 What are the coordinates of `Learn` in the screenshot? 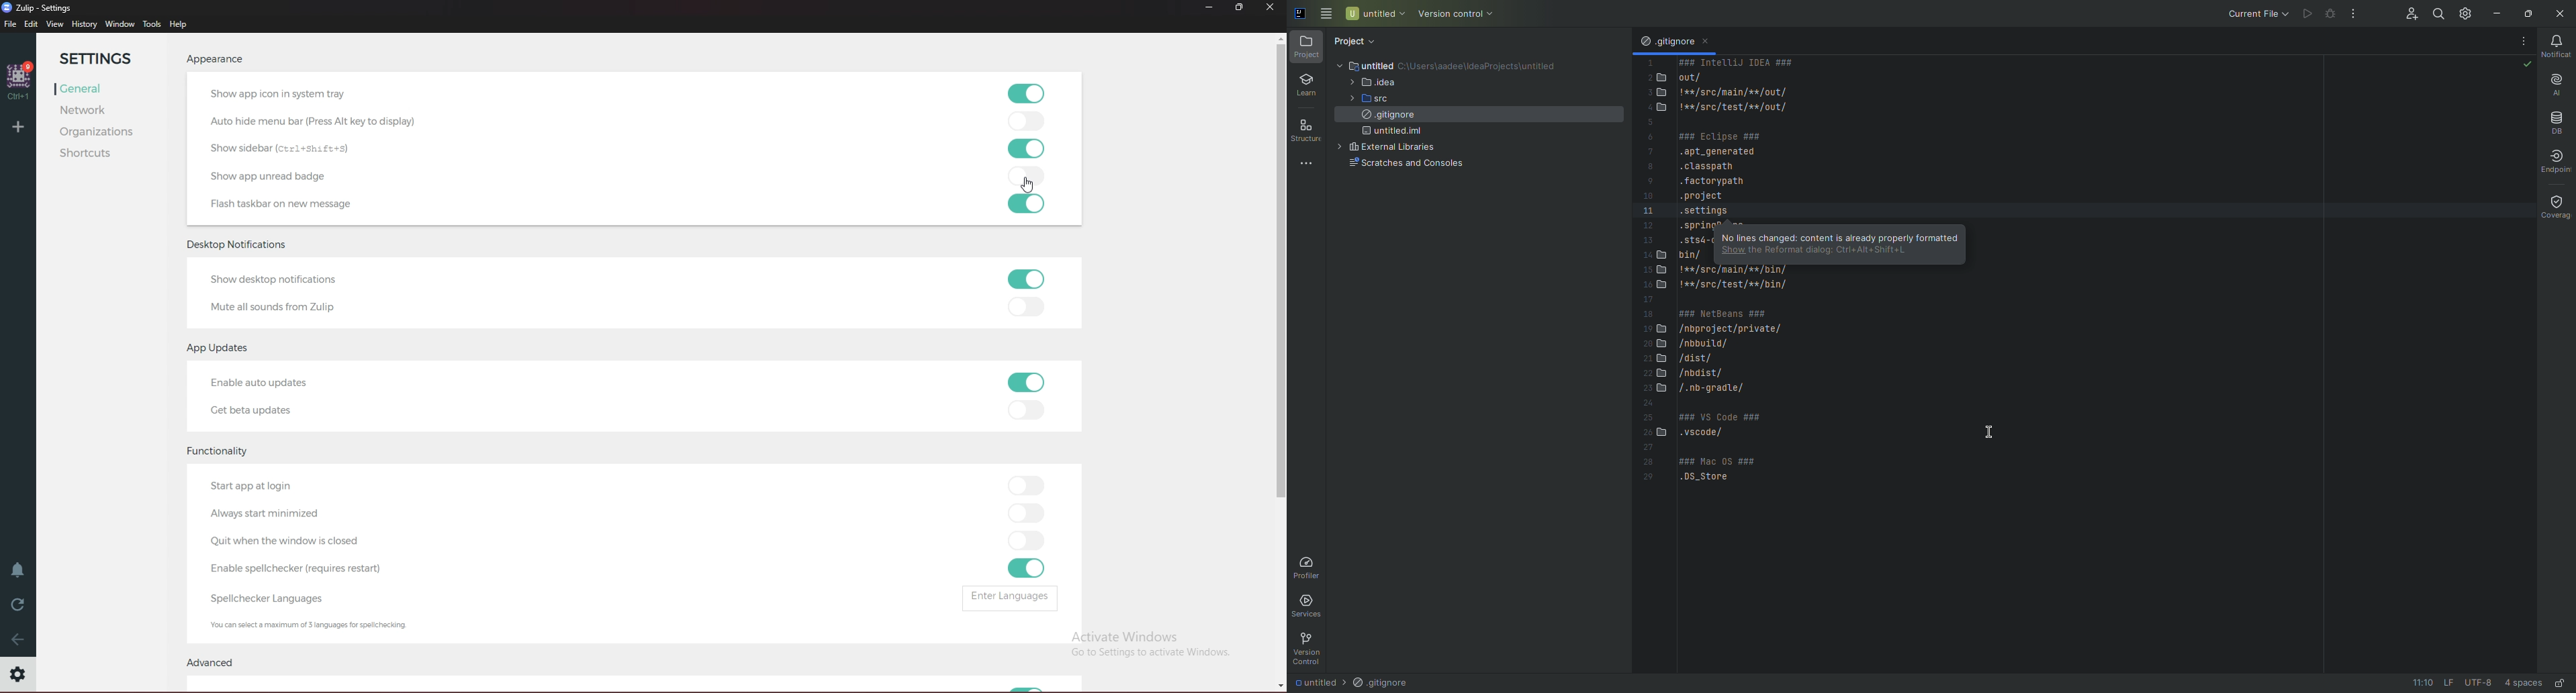 It's located at (1307, 85).